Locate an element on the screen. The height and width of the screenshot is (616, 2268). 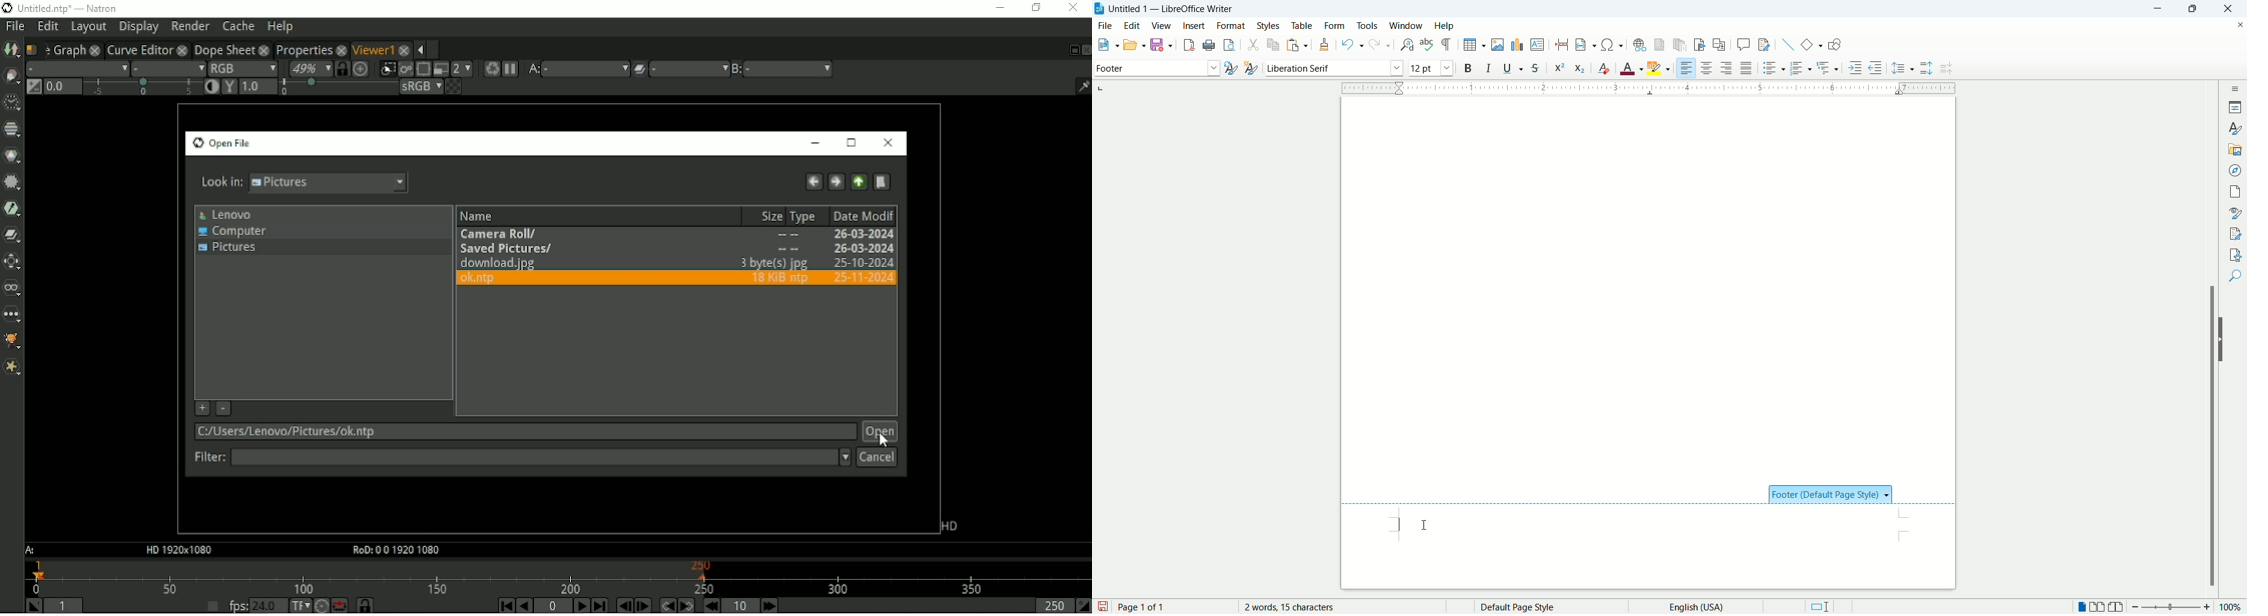
minimize is located at coordinates (2162, 8).